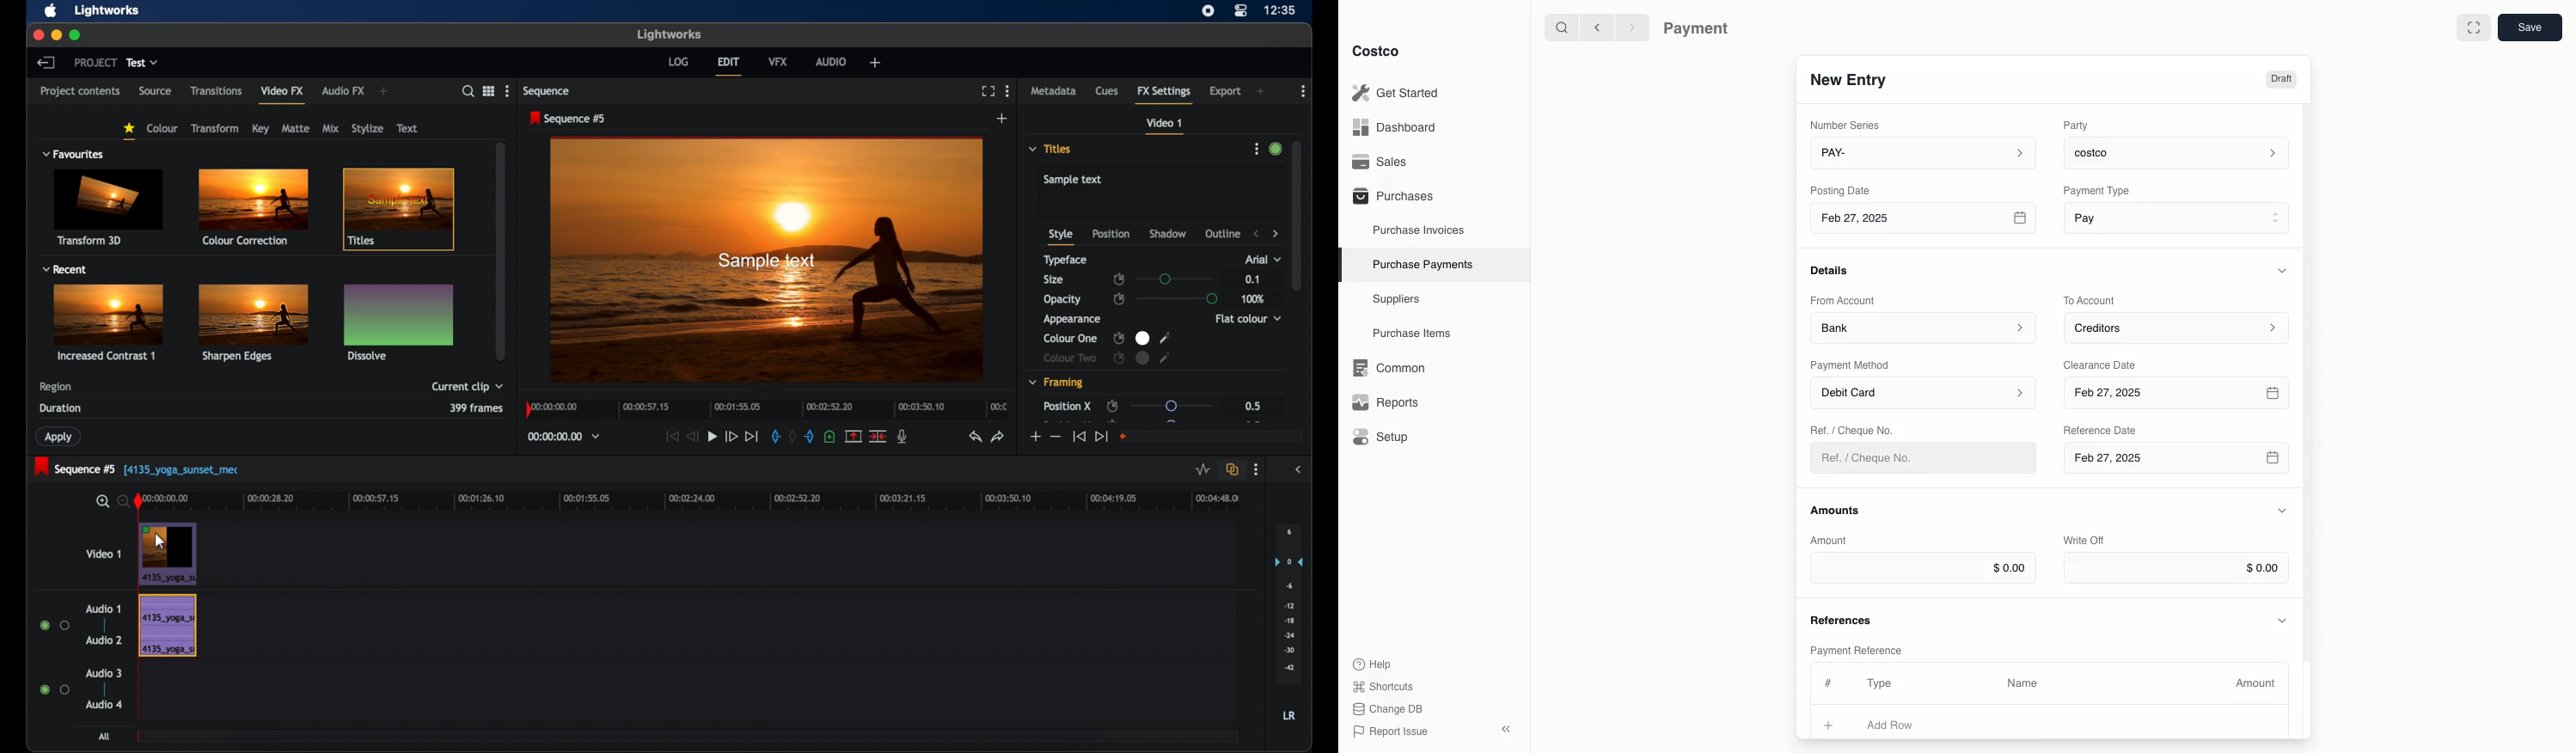  I want to click on Dashboard, so click(1399, 126).